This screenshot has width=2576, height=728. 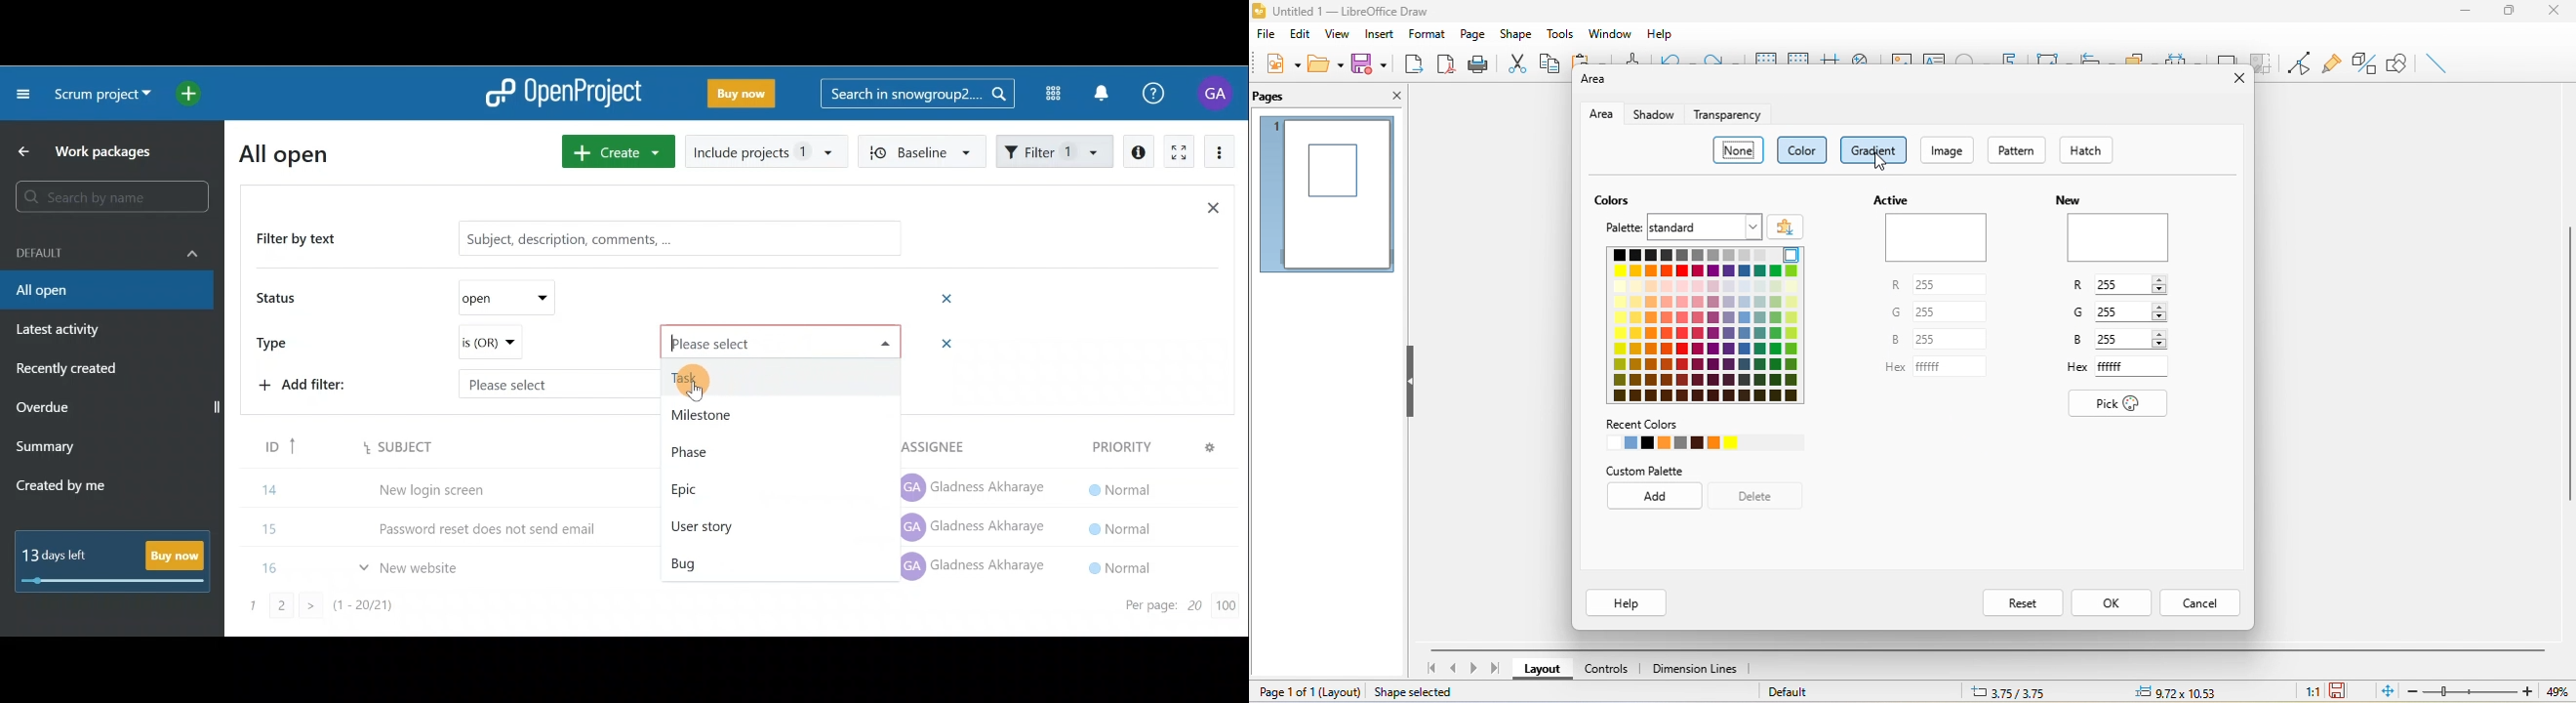 What do you see at coordinates (1651, 115) in the screenshot?
I see `shadow` at bounding box center [1651, 115].